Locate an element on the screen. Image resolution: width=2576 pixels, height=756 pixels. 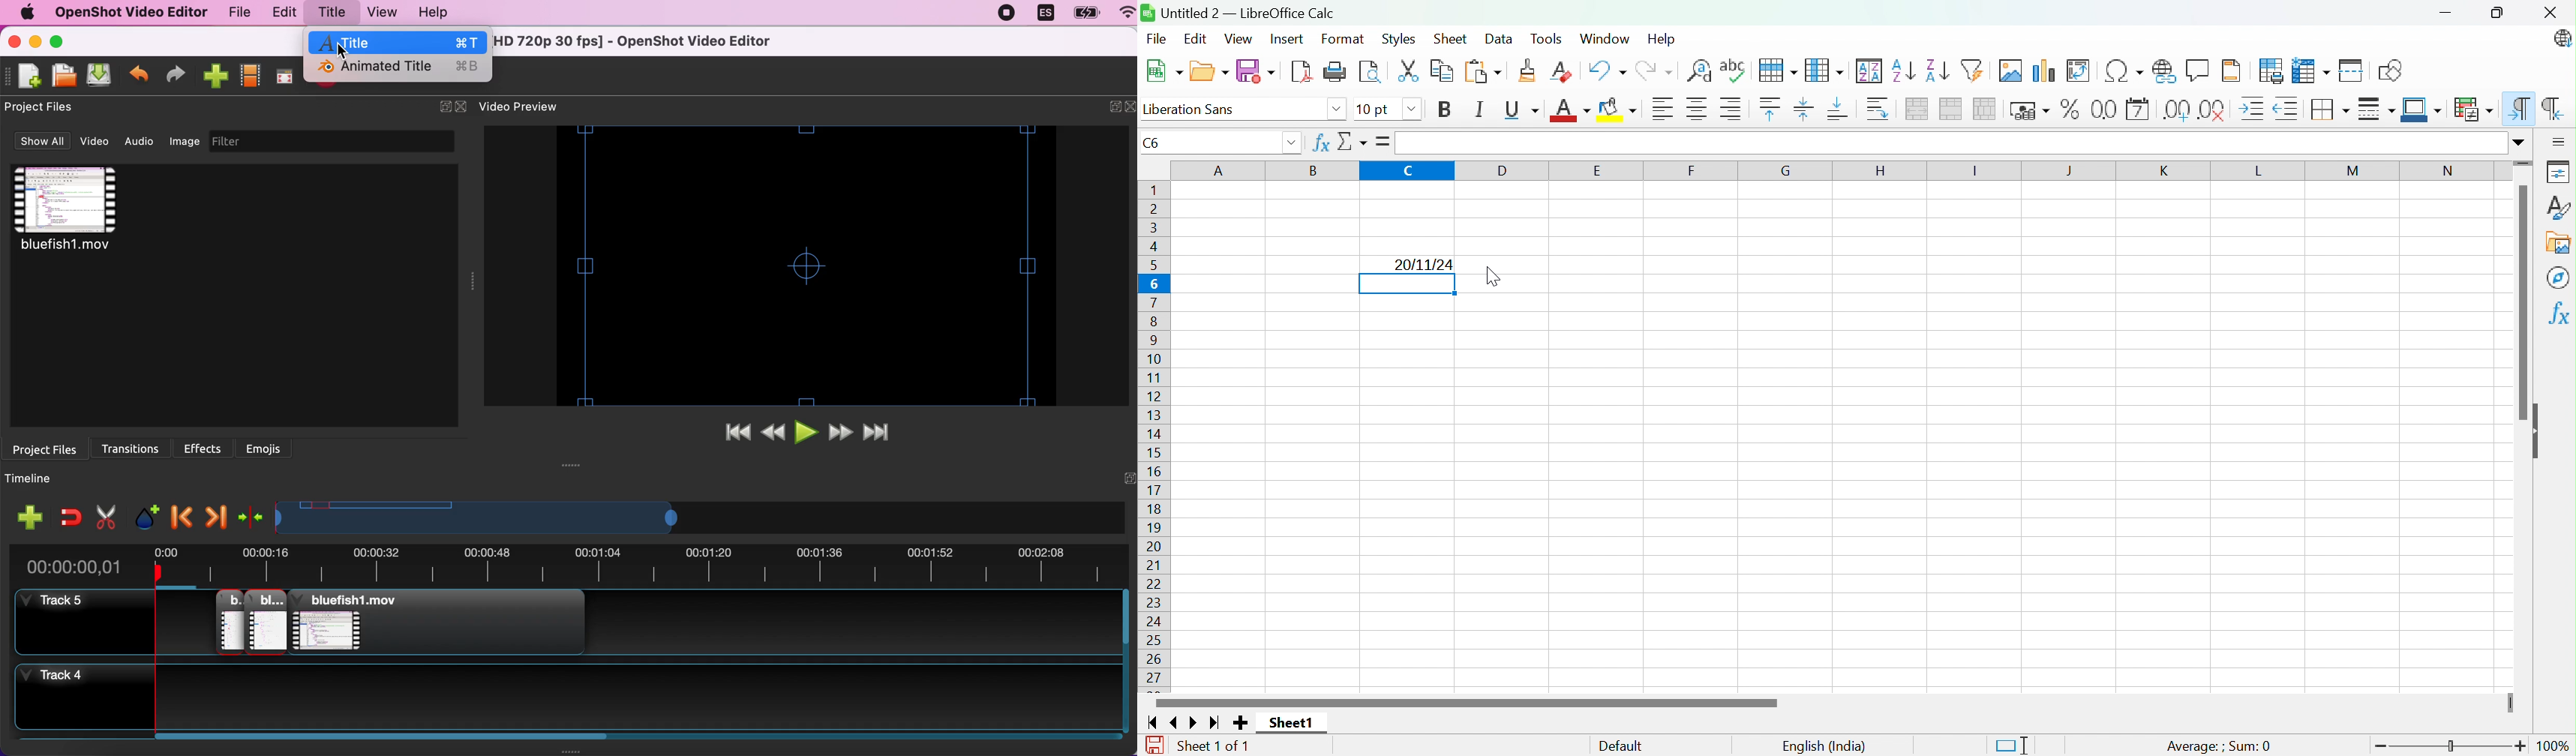
language is located at coordinates (1044, 14).